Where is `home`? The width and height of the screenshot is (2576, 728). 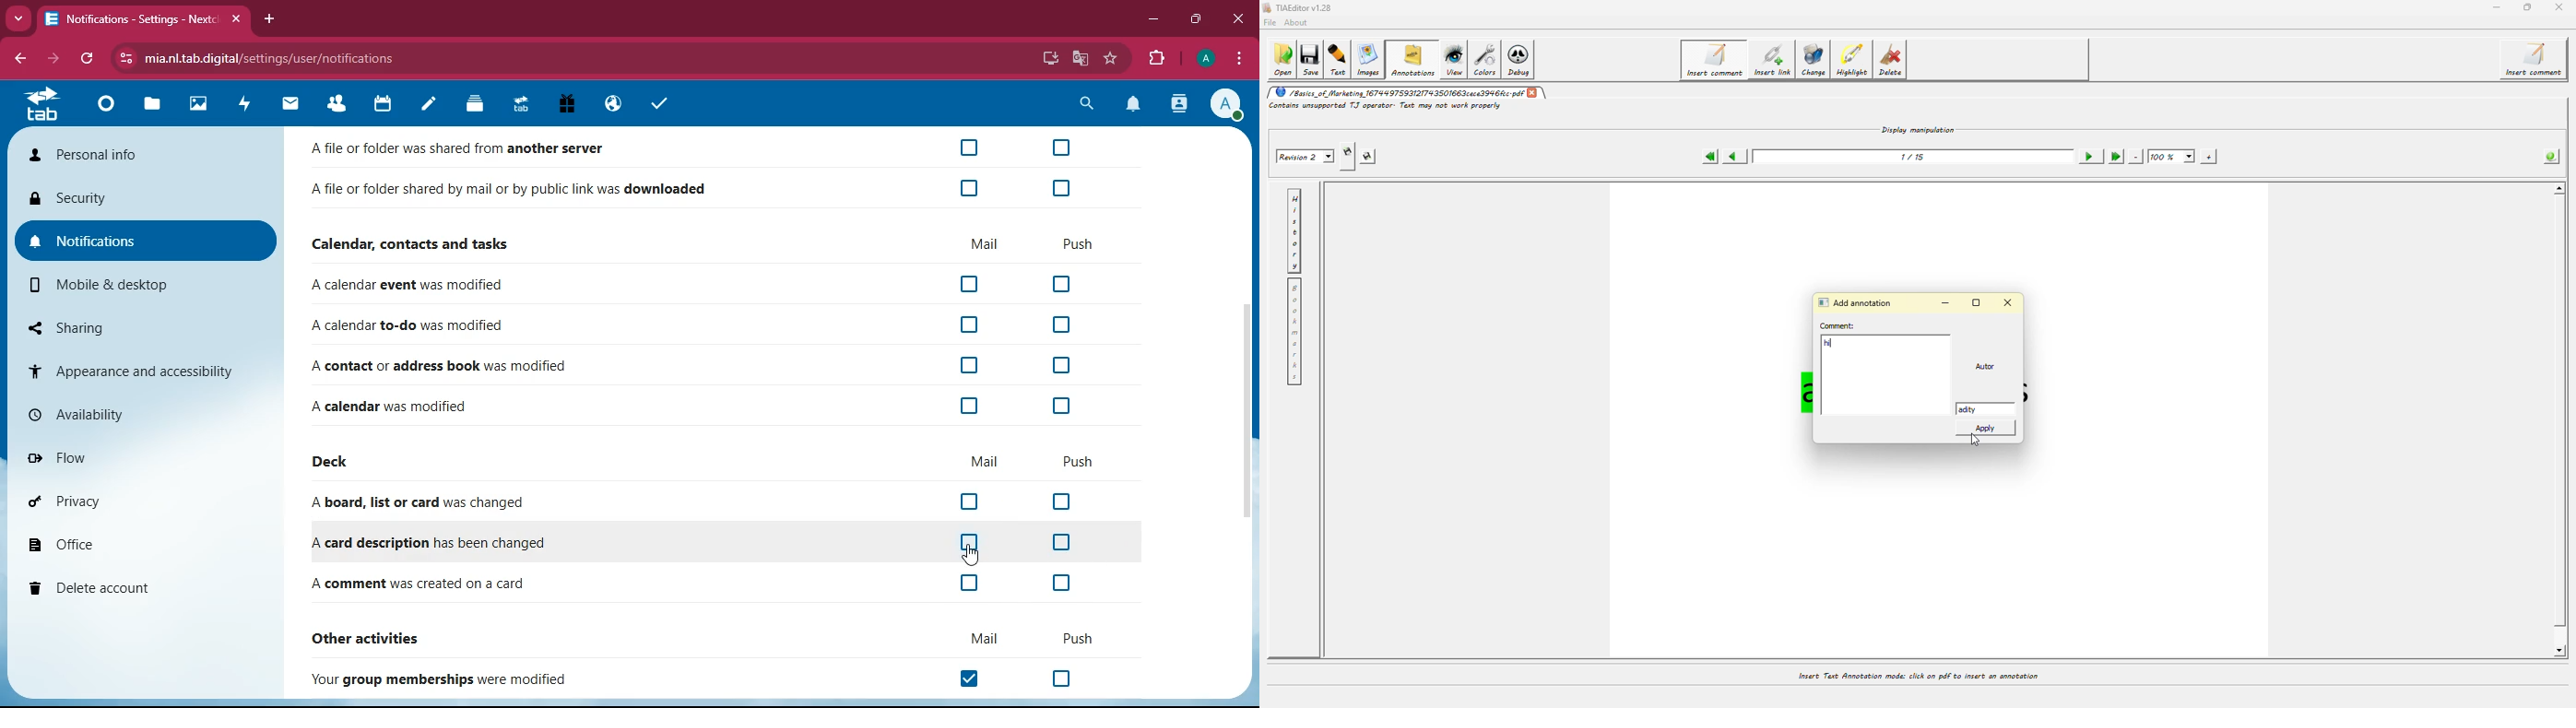
home is located at coordinates (104, 103).